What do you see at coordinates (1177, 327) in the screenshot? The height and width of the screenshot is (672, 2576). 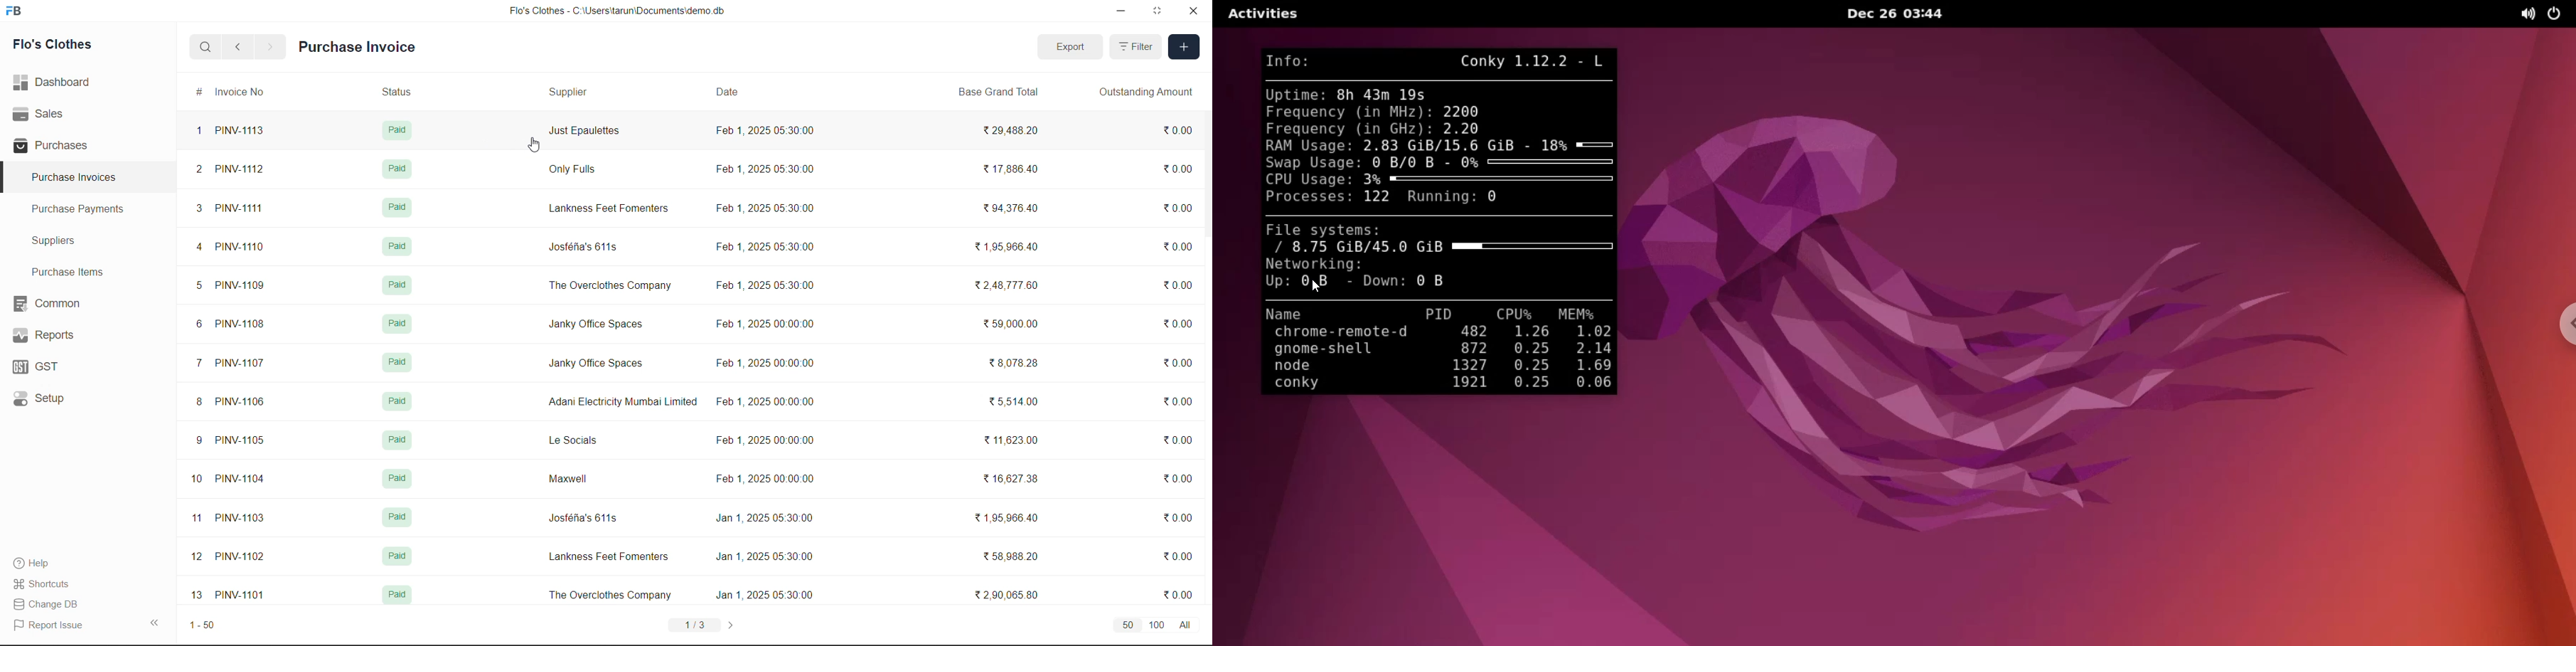 I see `₹0.00` at bounding box center [1177, 327].